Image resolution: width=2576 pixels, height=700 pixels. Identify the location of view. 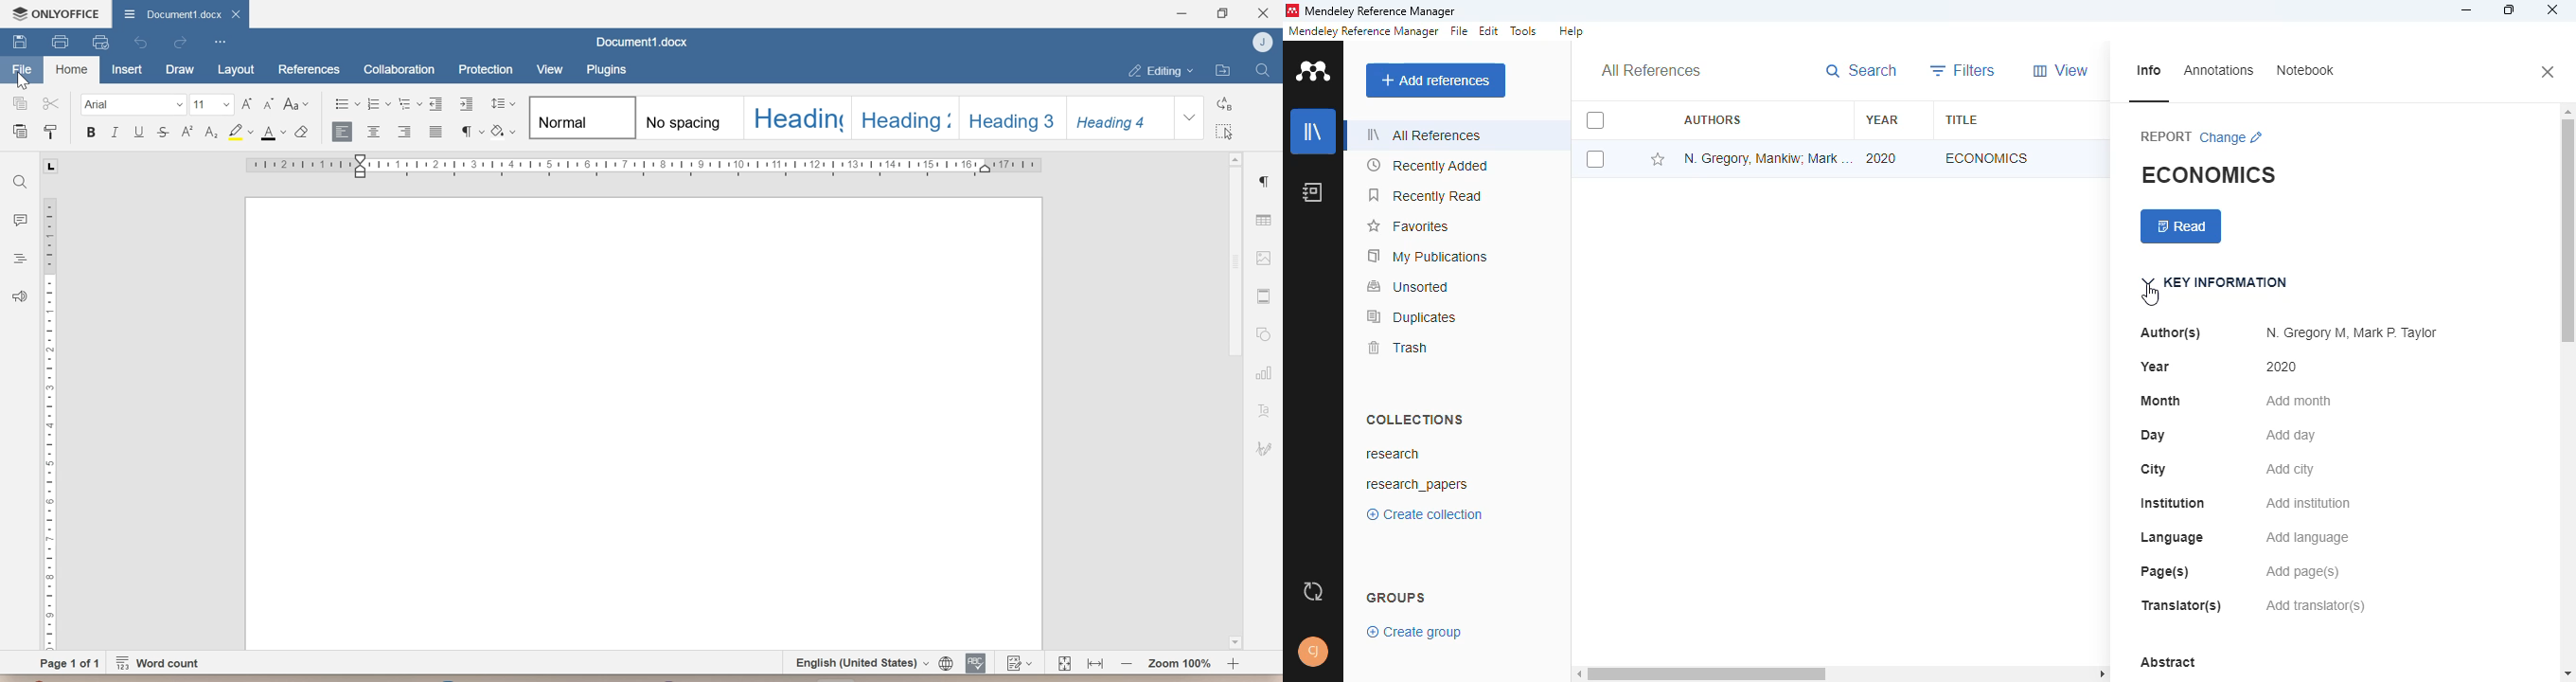
(2060, 70).